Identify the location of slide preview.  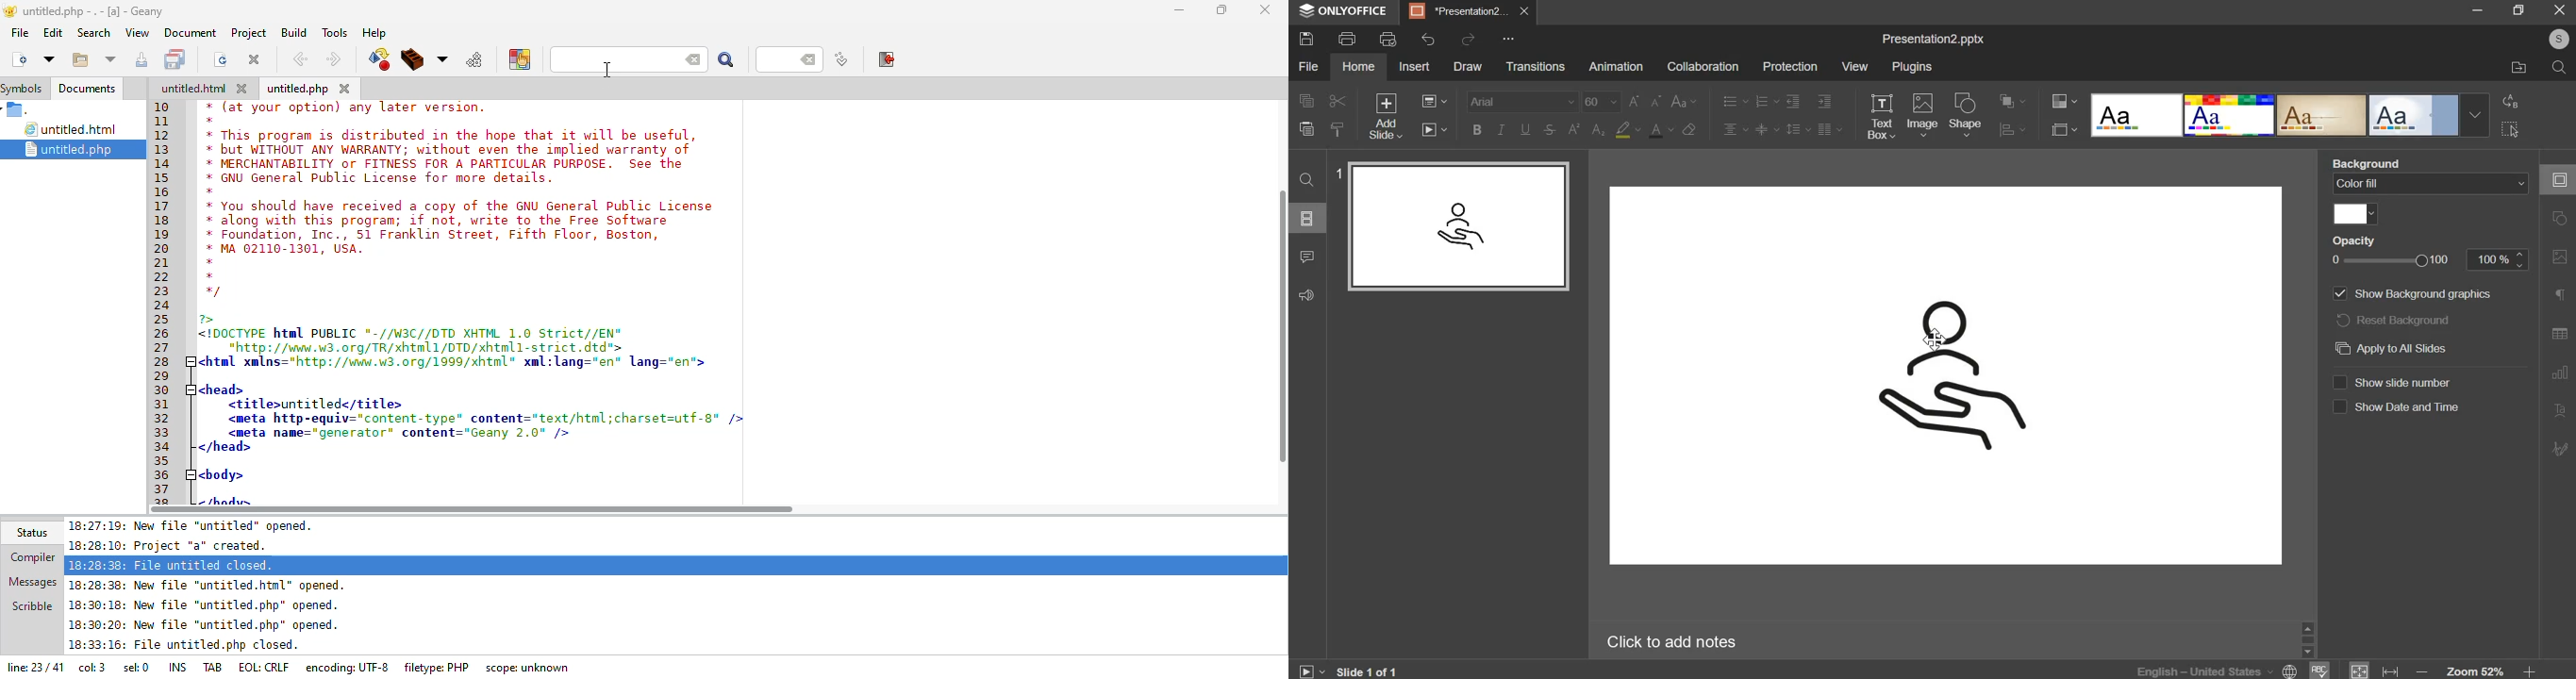
(1456, 226).